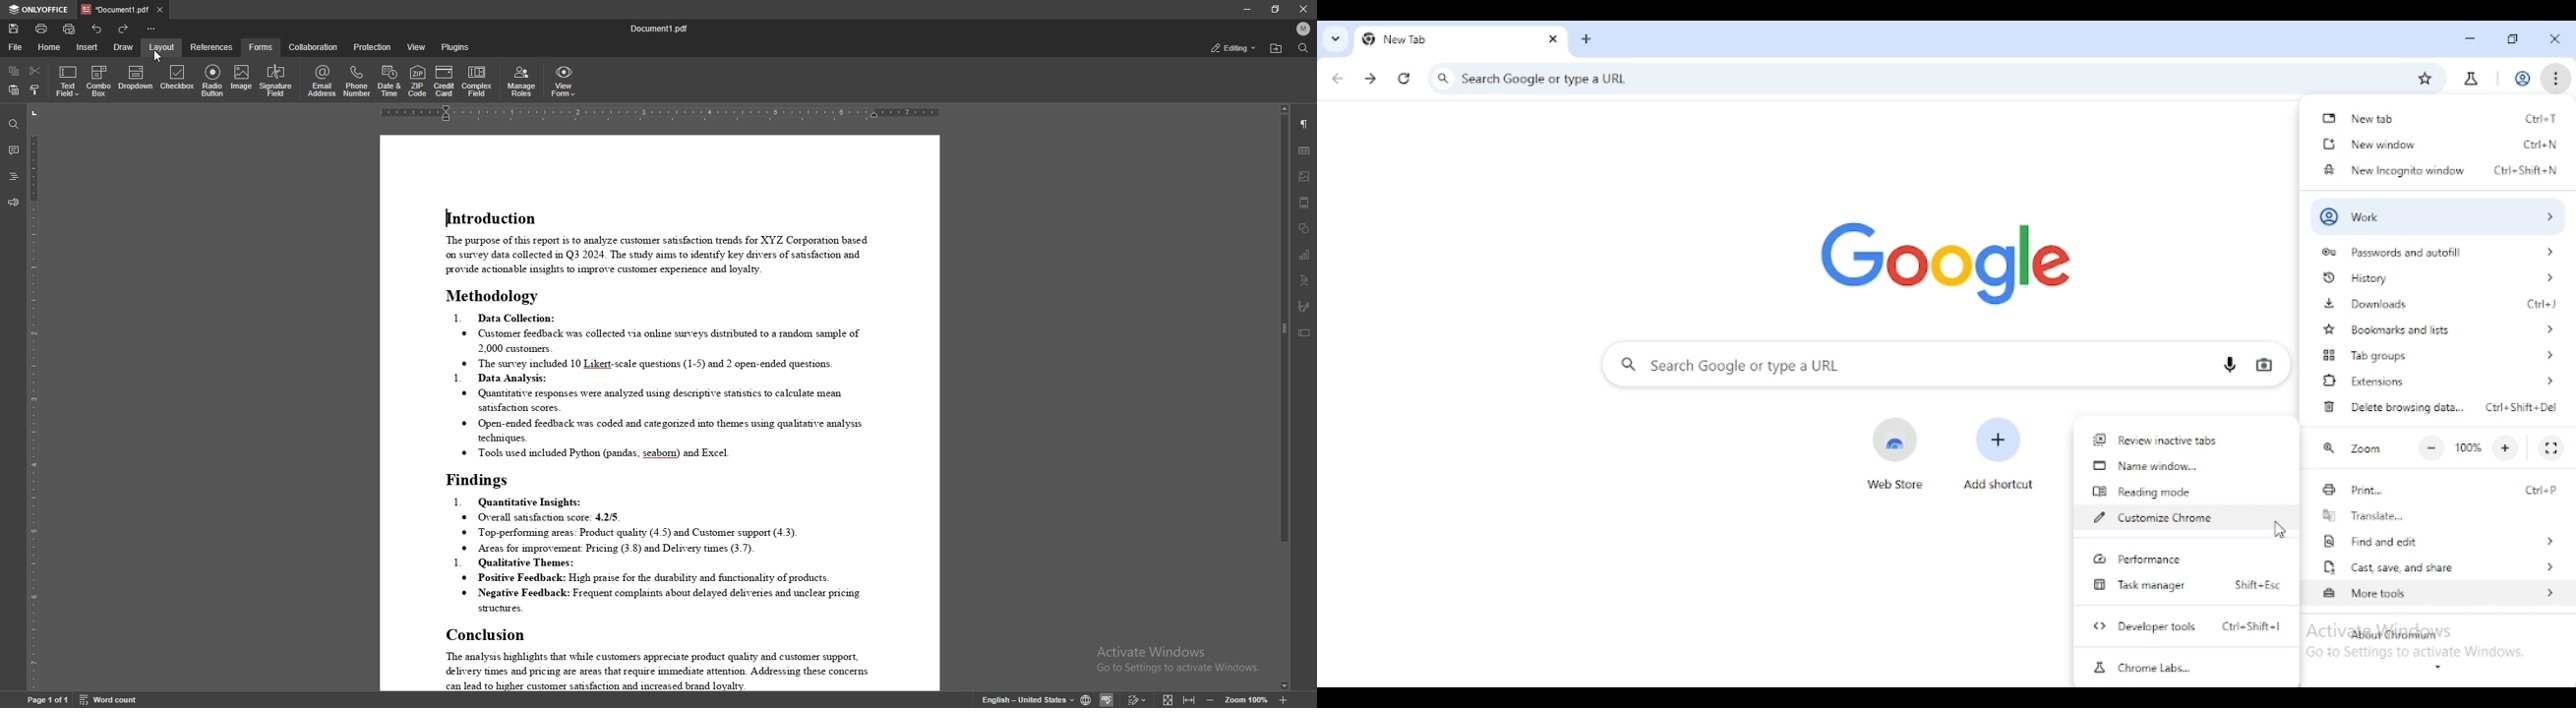 The height and width of the screenshot is (728, 2576). I want to click on task manager, so click(2138, 585).